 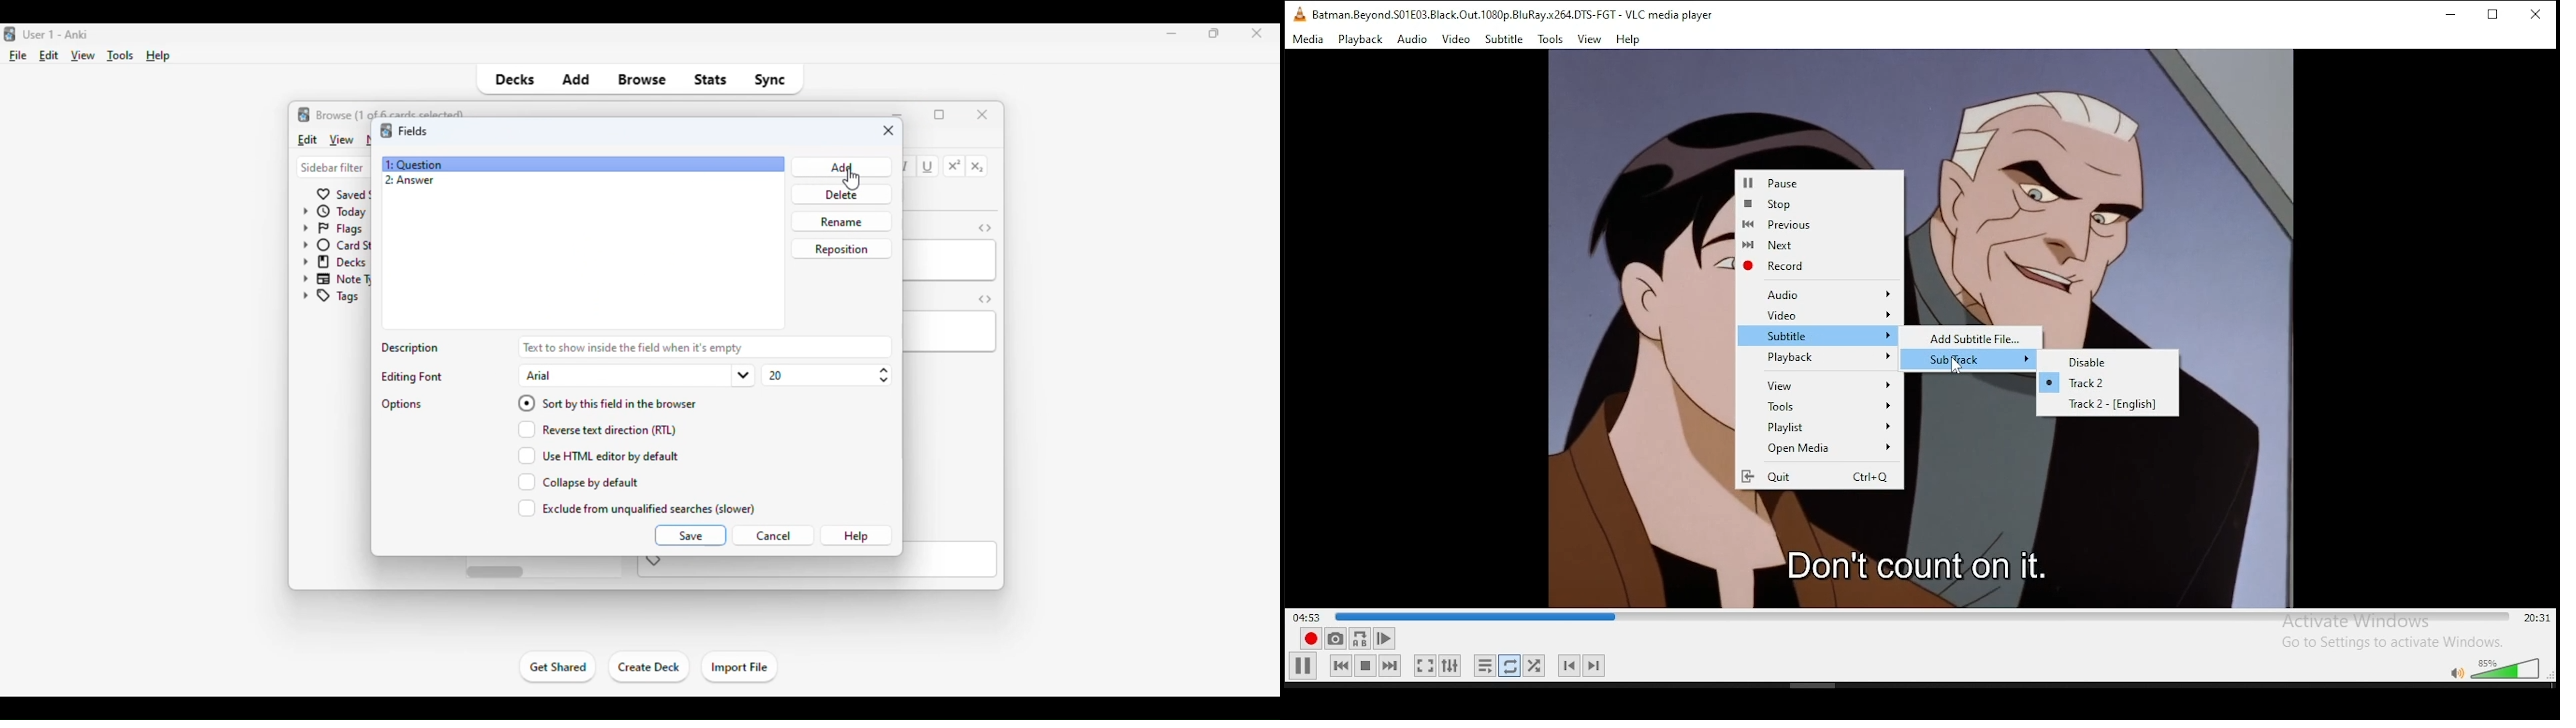 What do you see at coordinates (1503, 15) in the screenshot?
I see `Batman.Beyond.S01E03.Black.Out.1080p.BluRay.x264.0TS-FGT - VLC media player` at bounding box center [1503, 15].